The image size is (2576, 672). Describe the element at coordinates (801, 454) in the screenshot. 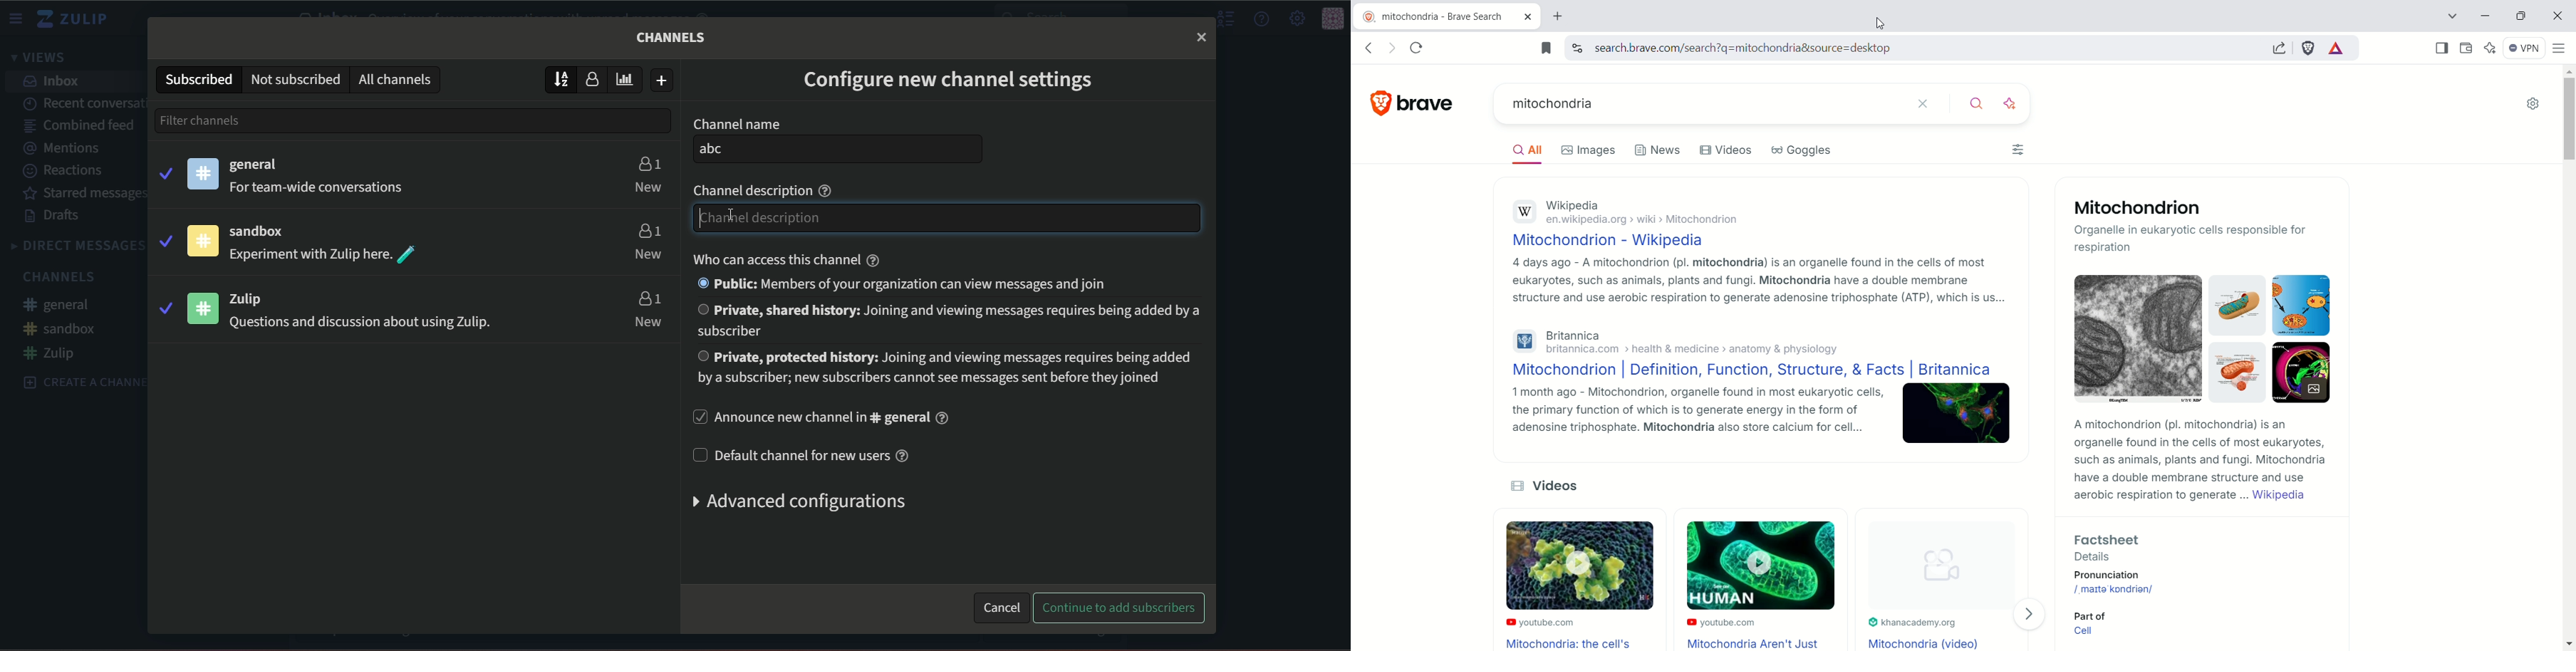

I see `| Default channel for new users` at that location.